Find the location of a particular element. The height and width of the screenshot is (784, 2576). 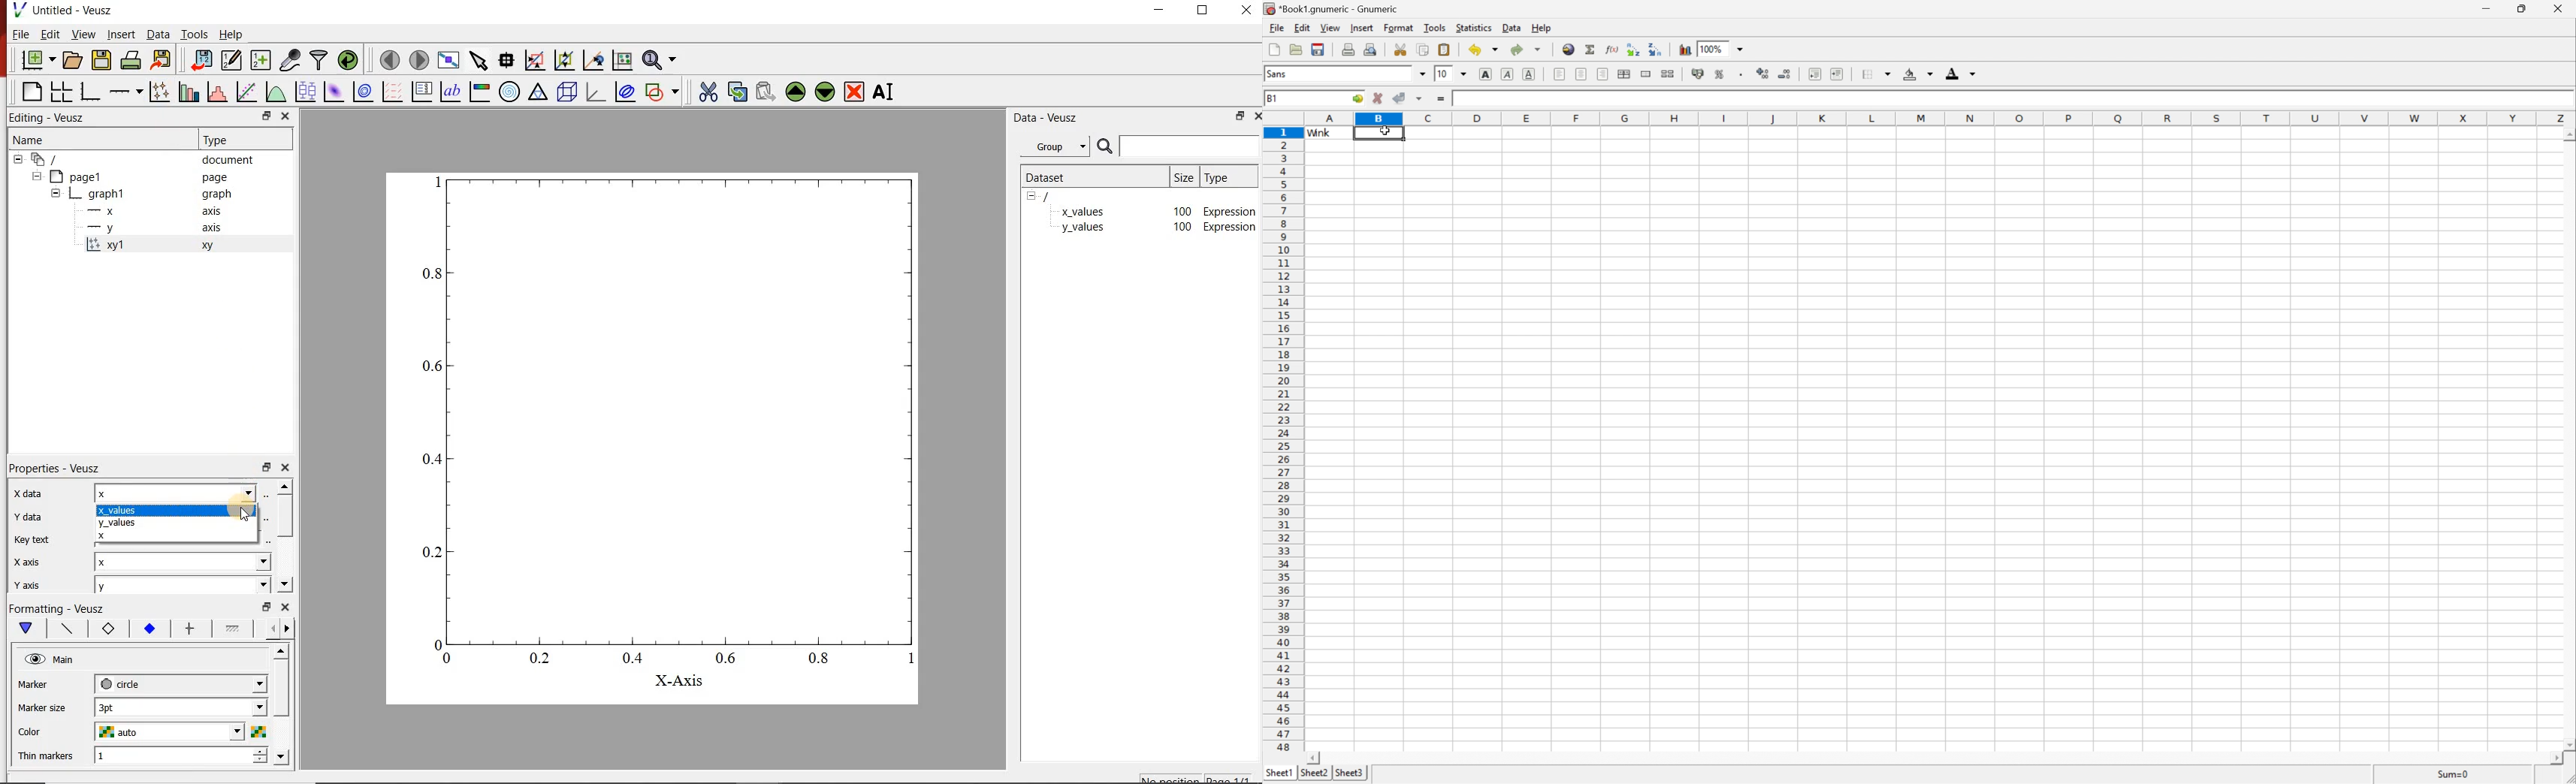

circle is located at coordinates (180, 683).